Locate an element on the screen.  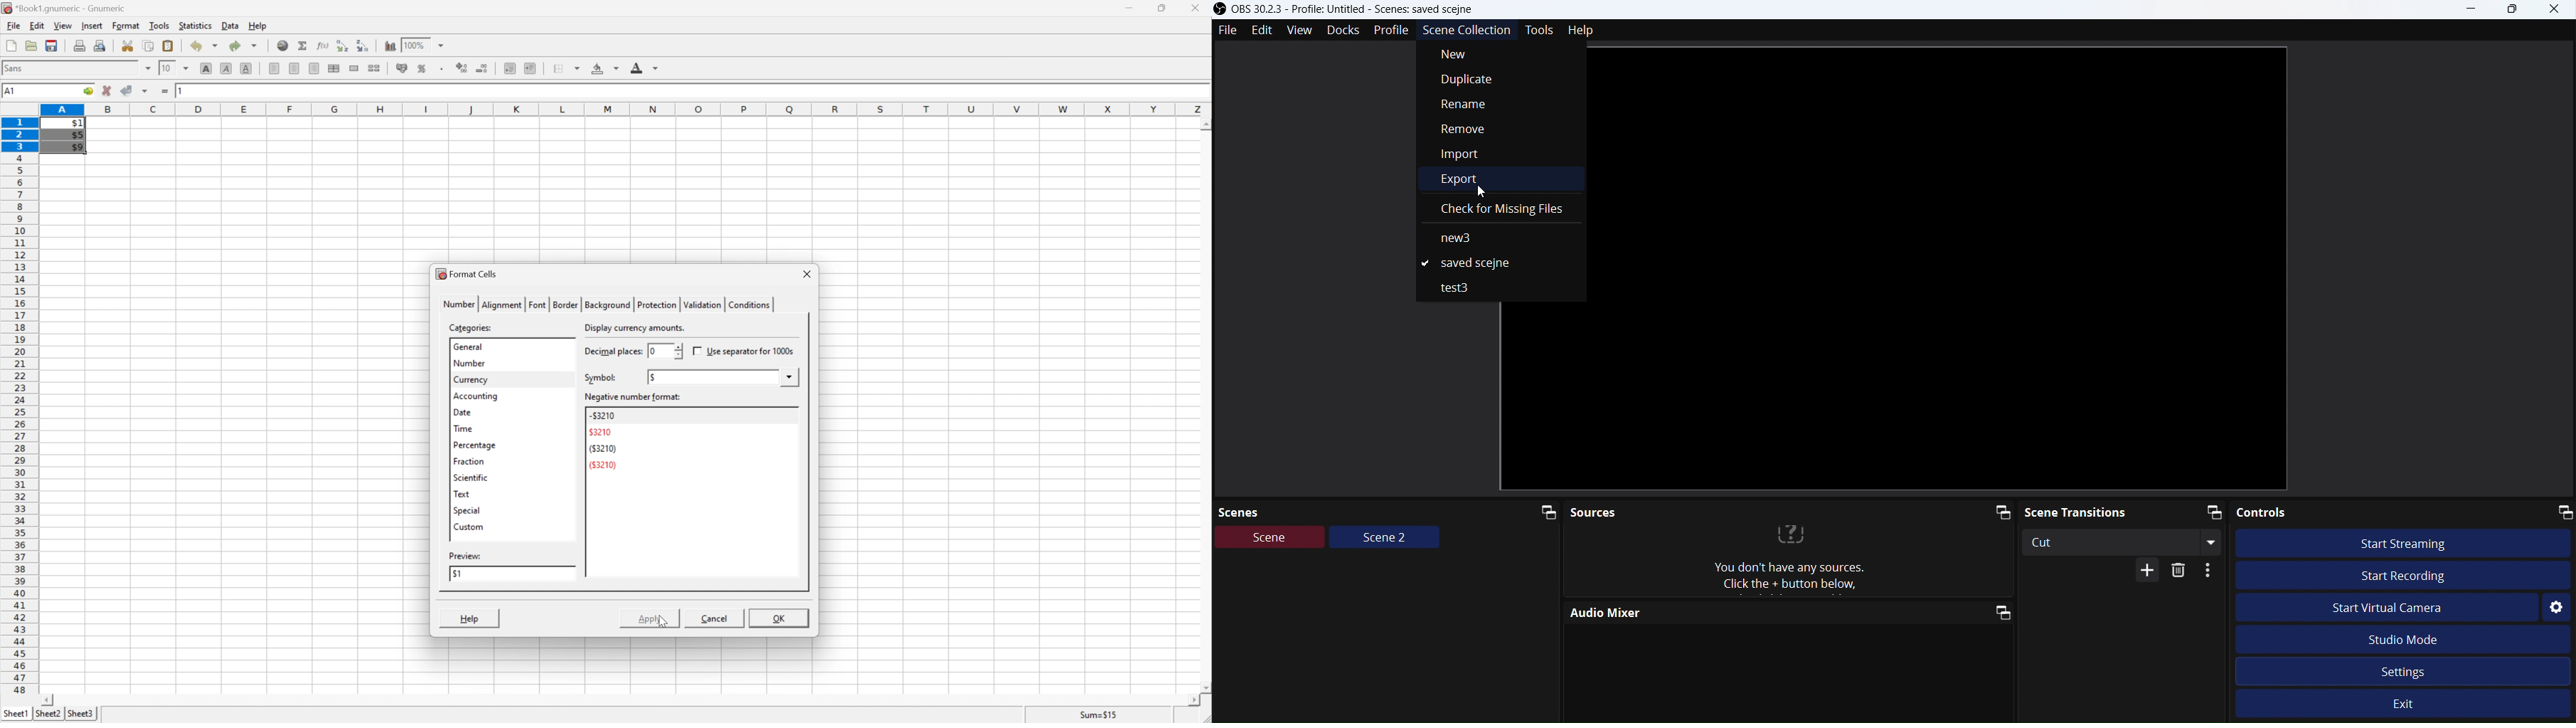
help is located at coordinates (470, 618).